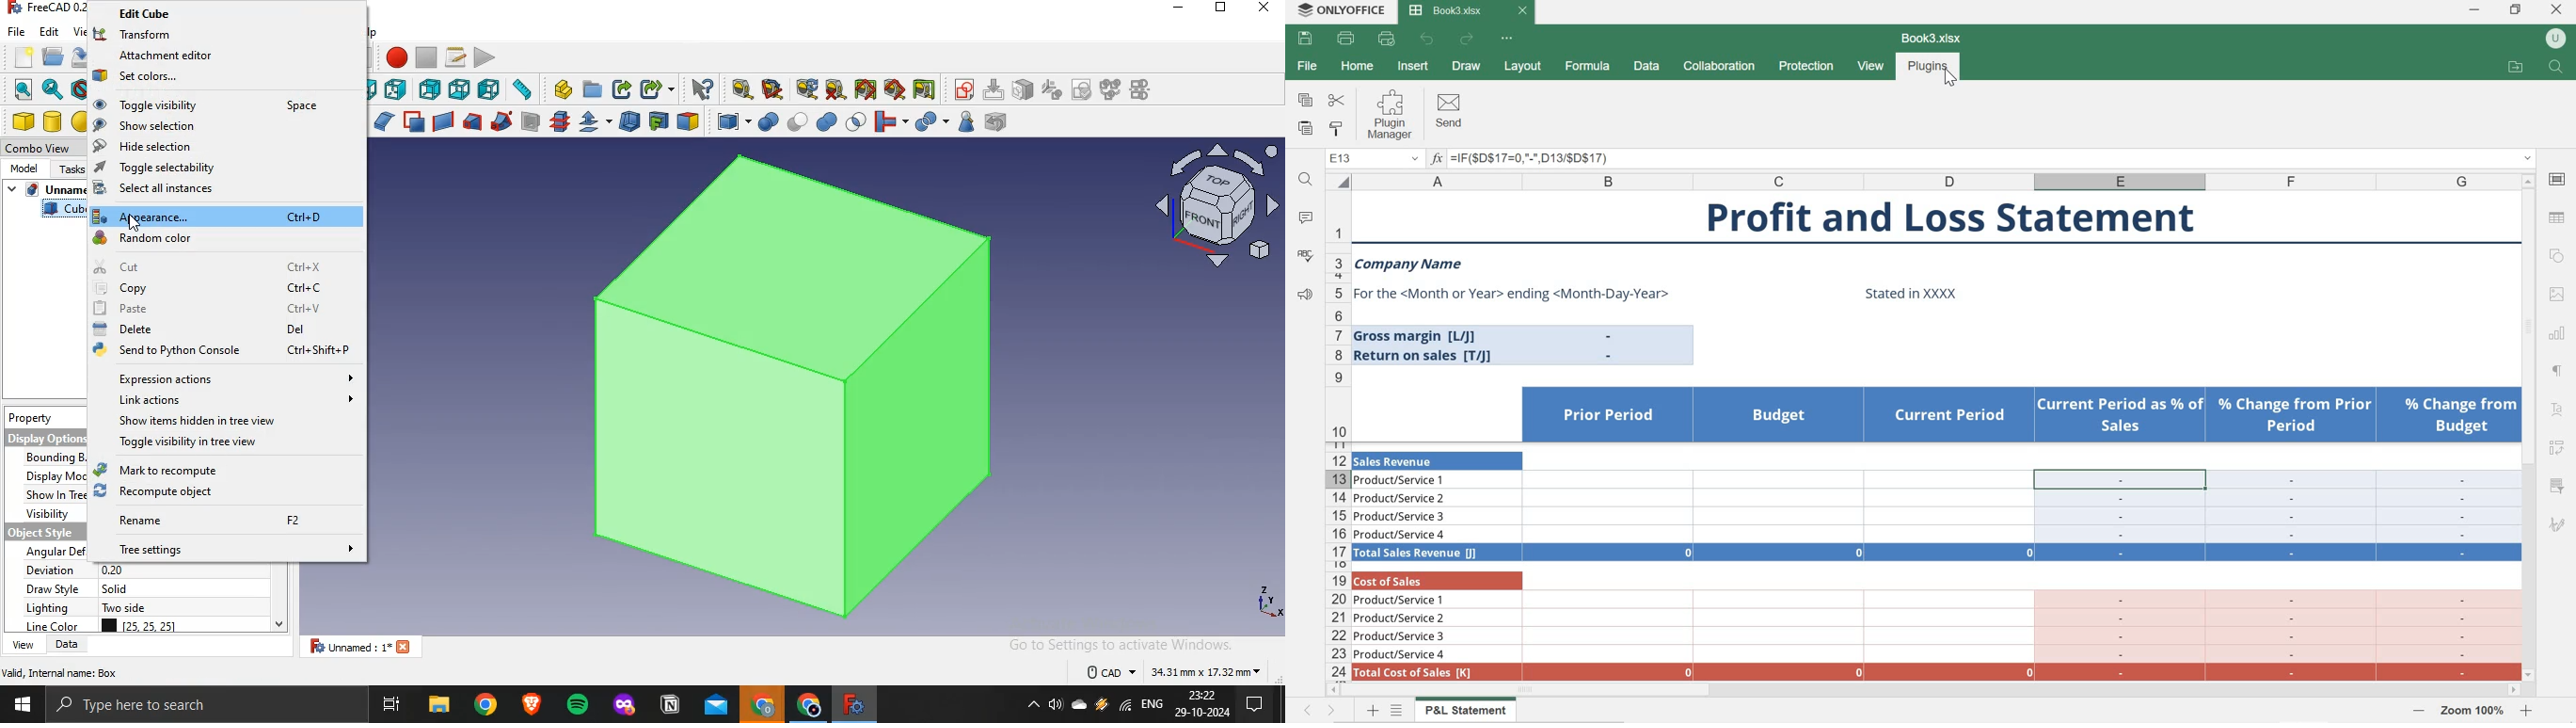  What do you see at coordinates (1029, 706) in the screenshot?
I see `show hidden icons` at bounding box center [1029, 706].